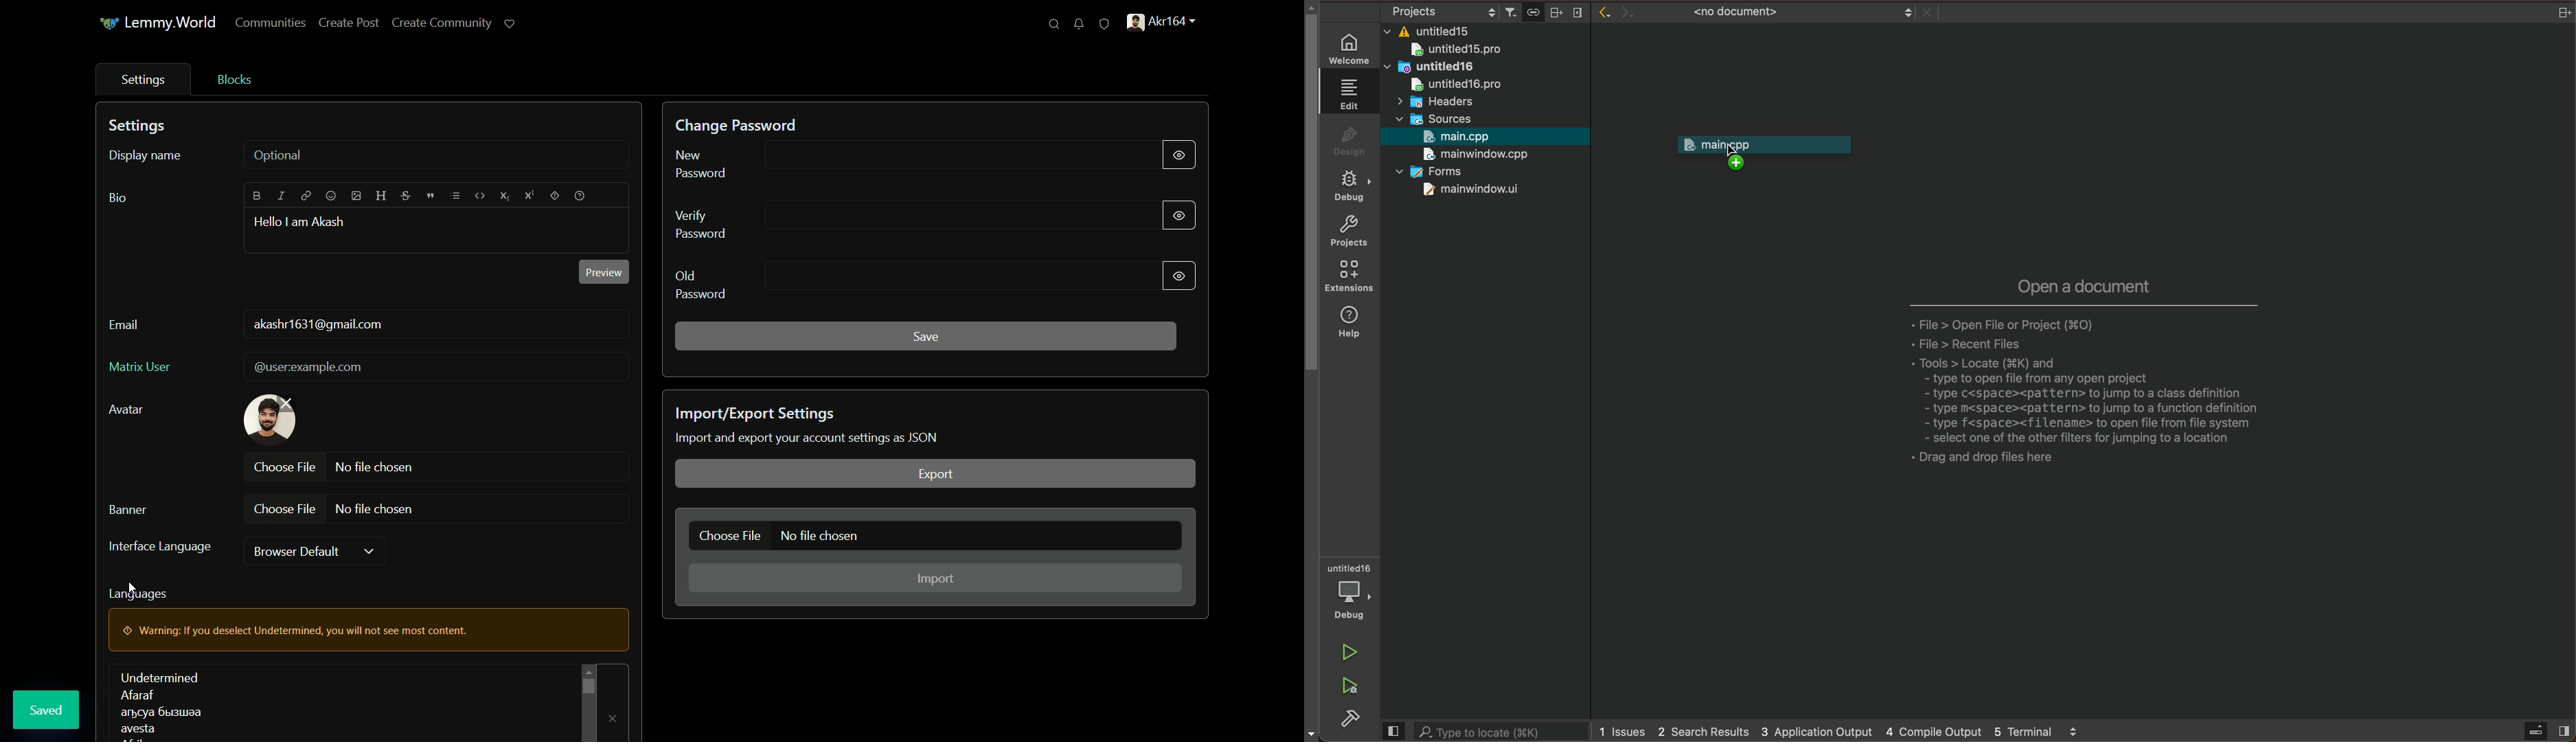 Image resolution: width=2576 pixels, height=756 pixels. What do you see at coordinates (1179, 154) in the screenshot?
I see `show/hide` at bounding box center [1179, 154].